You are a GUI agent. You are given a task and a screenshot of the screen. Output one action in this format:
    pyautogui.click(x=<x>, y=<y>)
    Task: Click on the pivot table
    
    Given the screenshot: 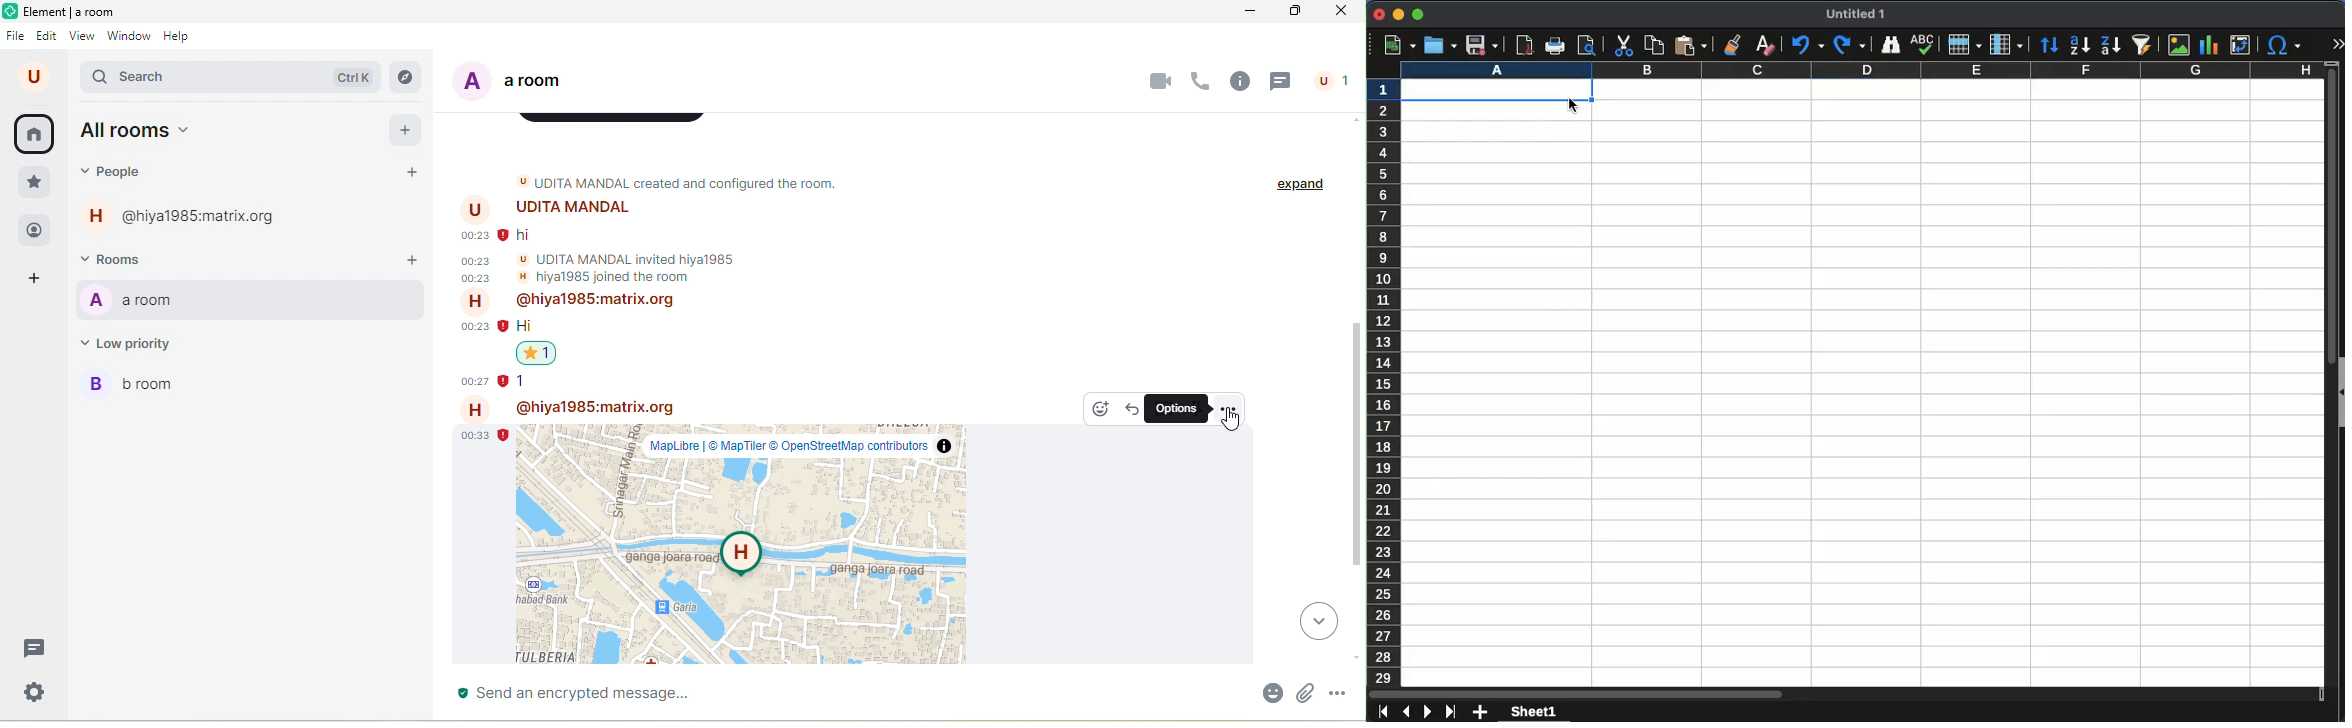 What is the action you would take?
    pyautogui.click(x=2243, y=47)
    